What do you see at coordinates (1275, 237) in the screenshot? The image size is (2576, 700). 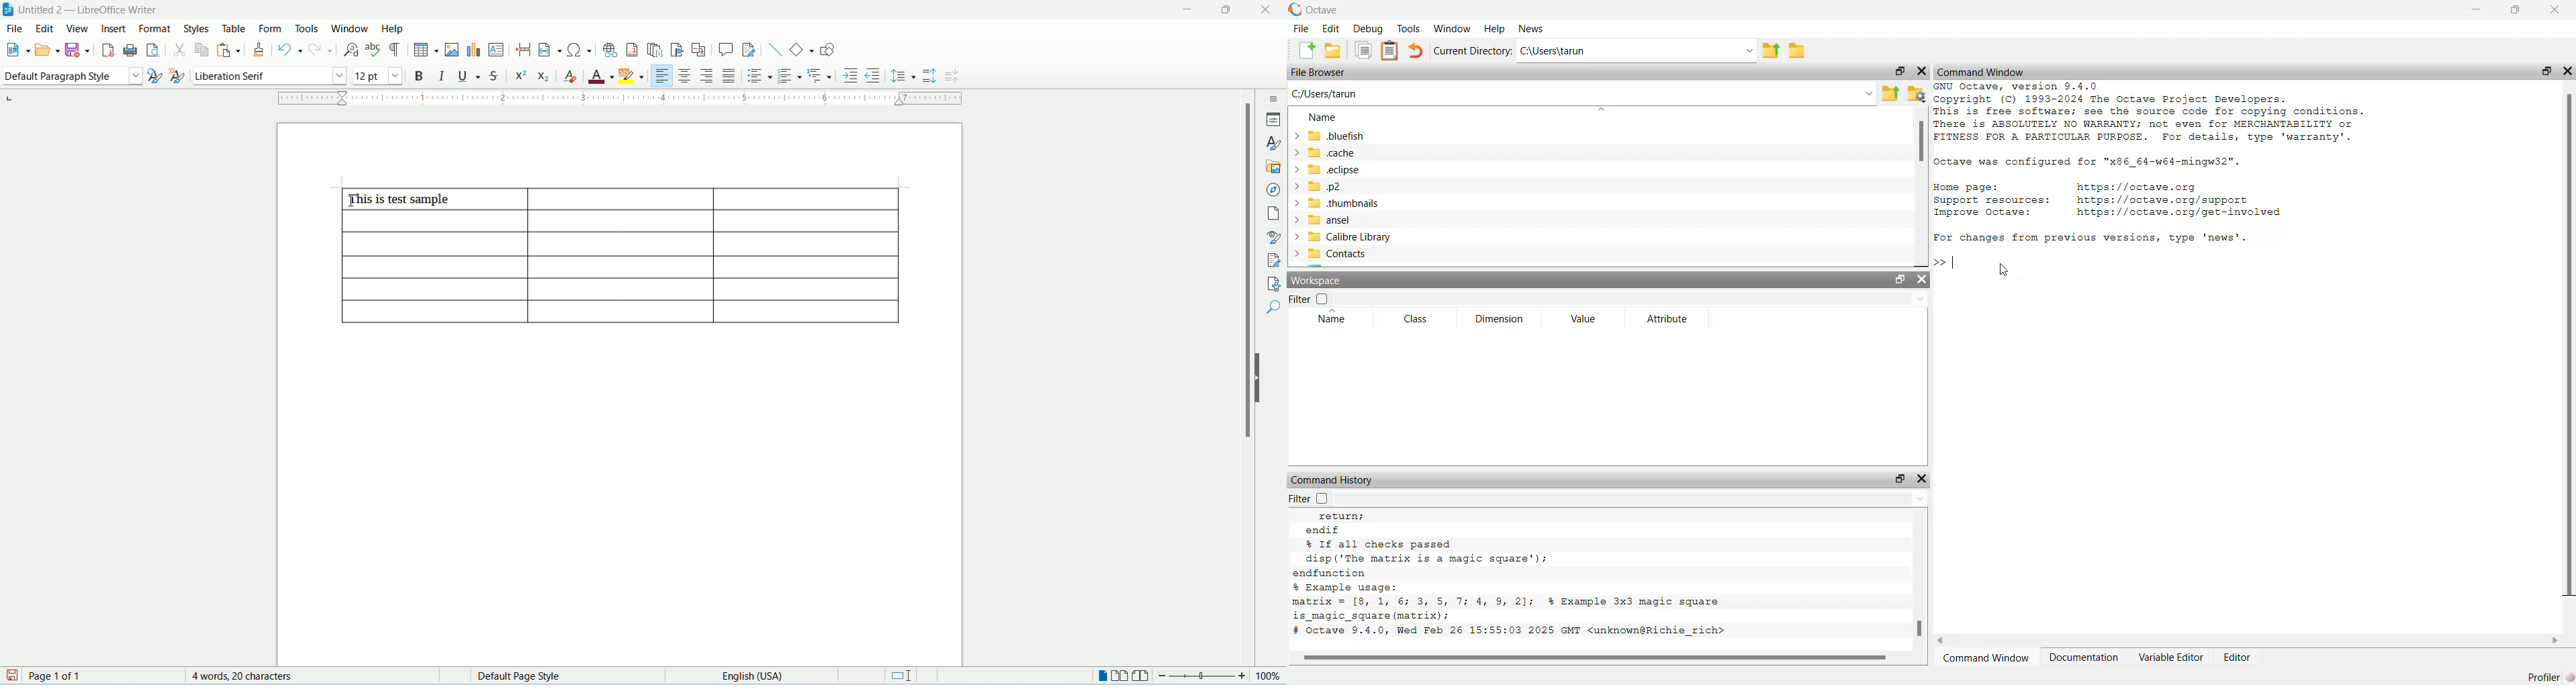 I see `style inspector` at bounding box center [1275, 237].